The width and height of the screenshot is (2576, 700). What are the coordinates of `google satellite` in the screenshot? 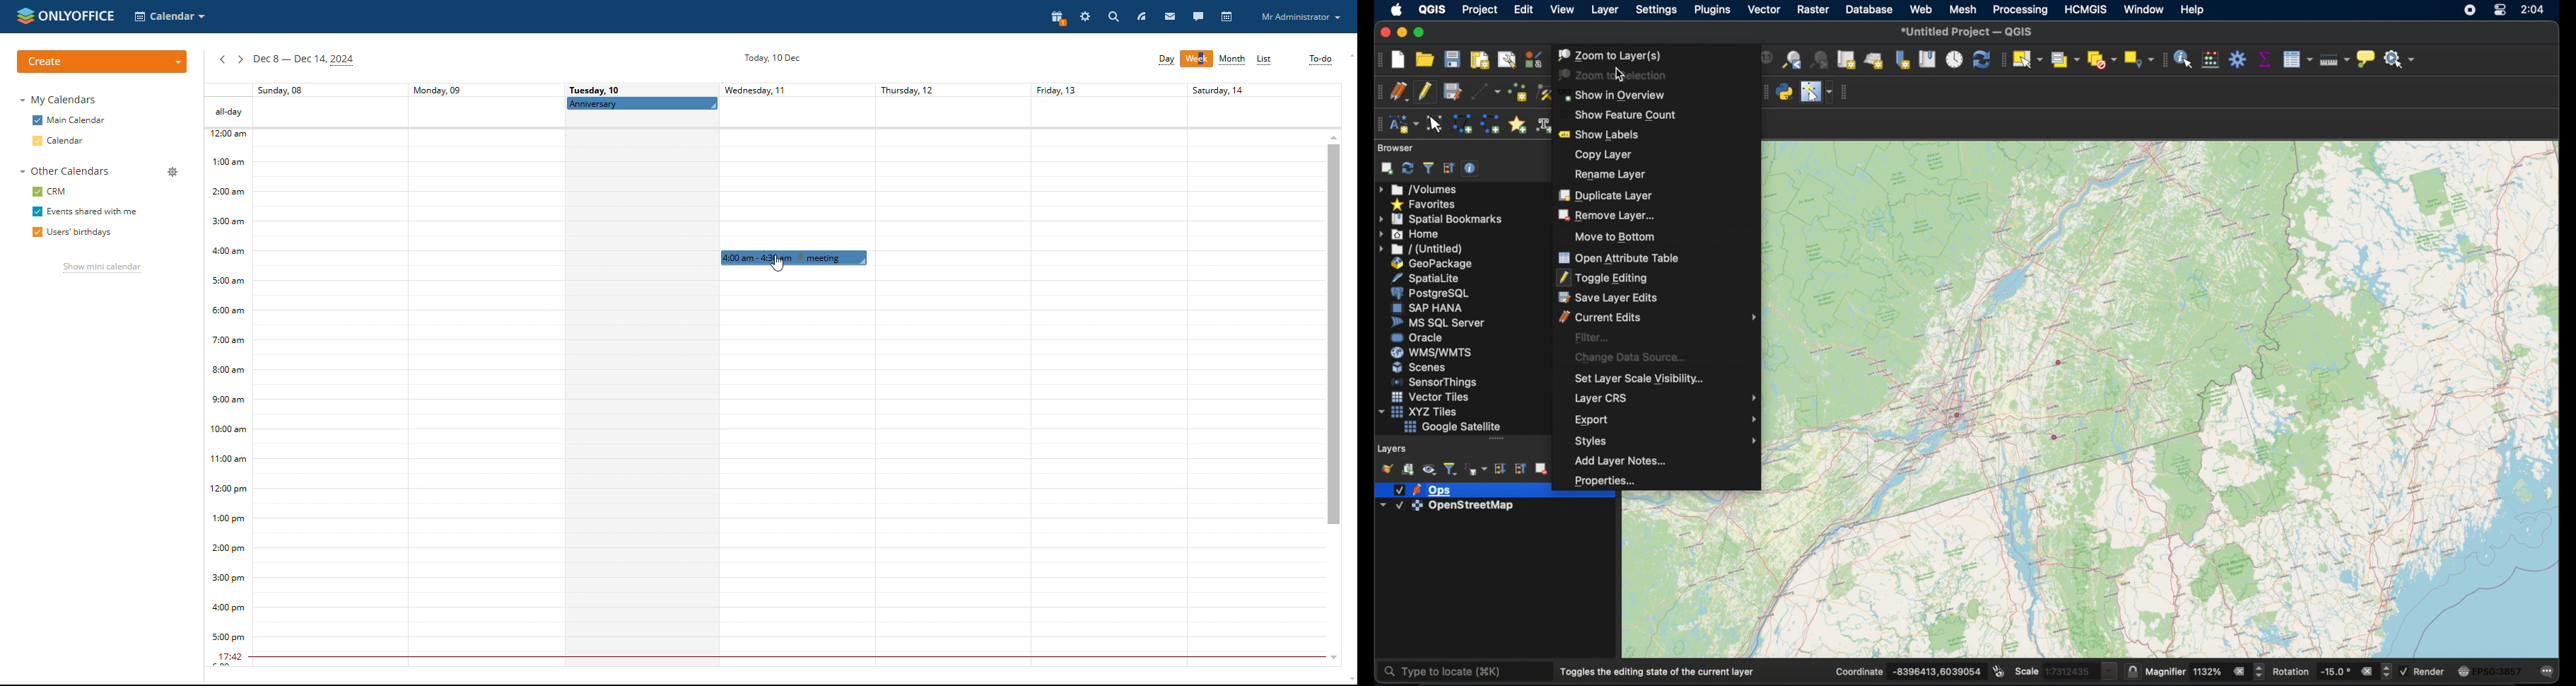 It's located at (1452, 427).